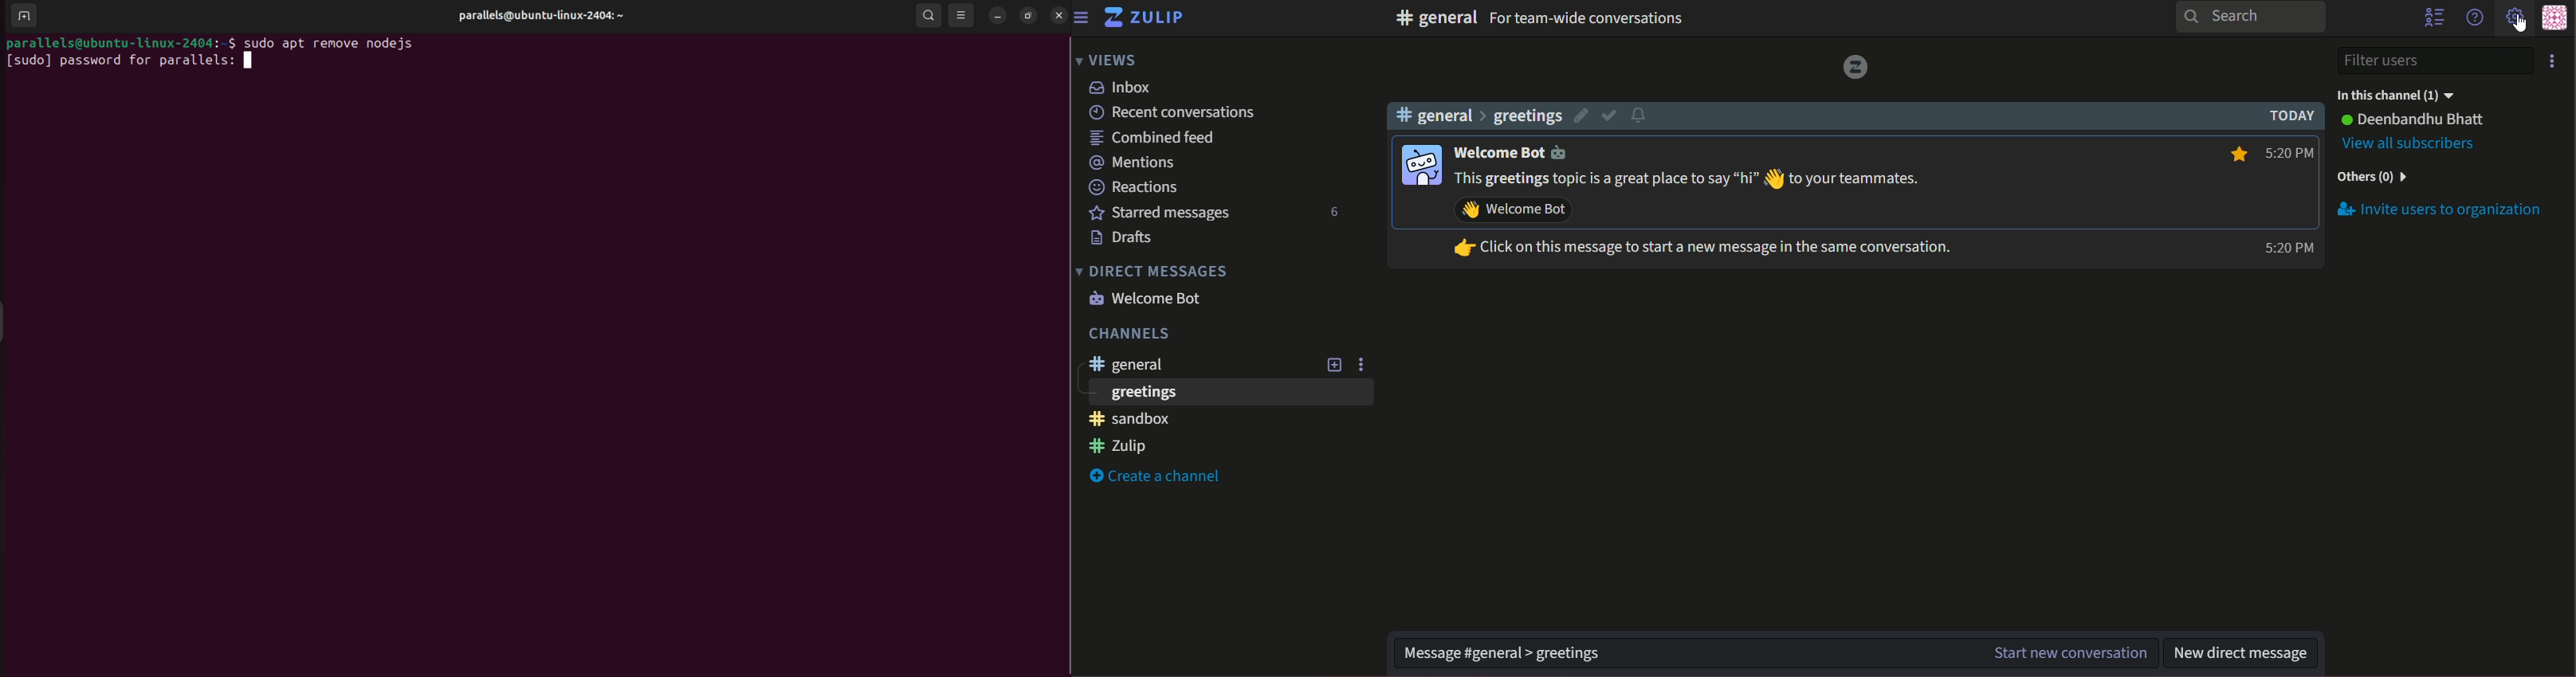  What do you see at coordinates (2287, 115) in the screenshot?
I see `today` at bounding box center [2287, 115].